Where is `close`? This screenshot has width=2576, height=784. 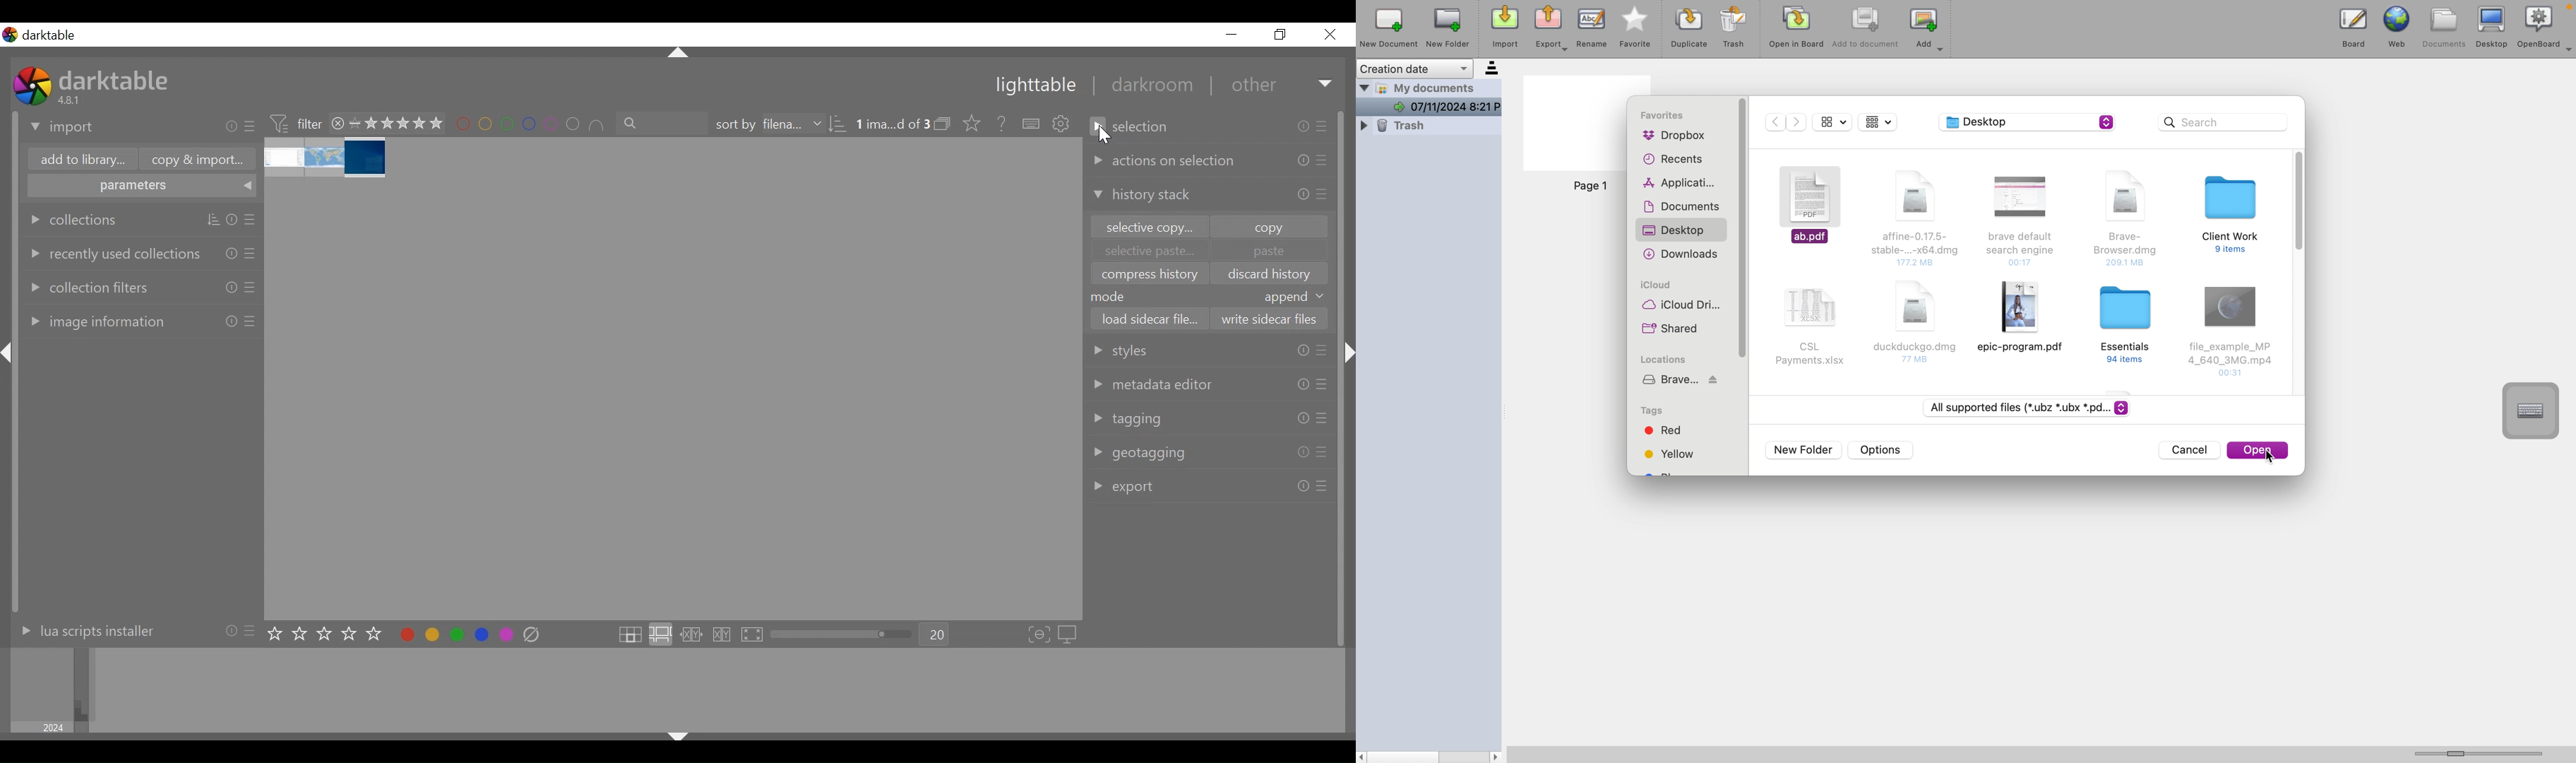 close is located at coordinates (1329, 35).